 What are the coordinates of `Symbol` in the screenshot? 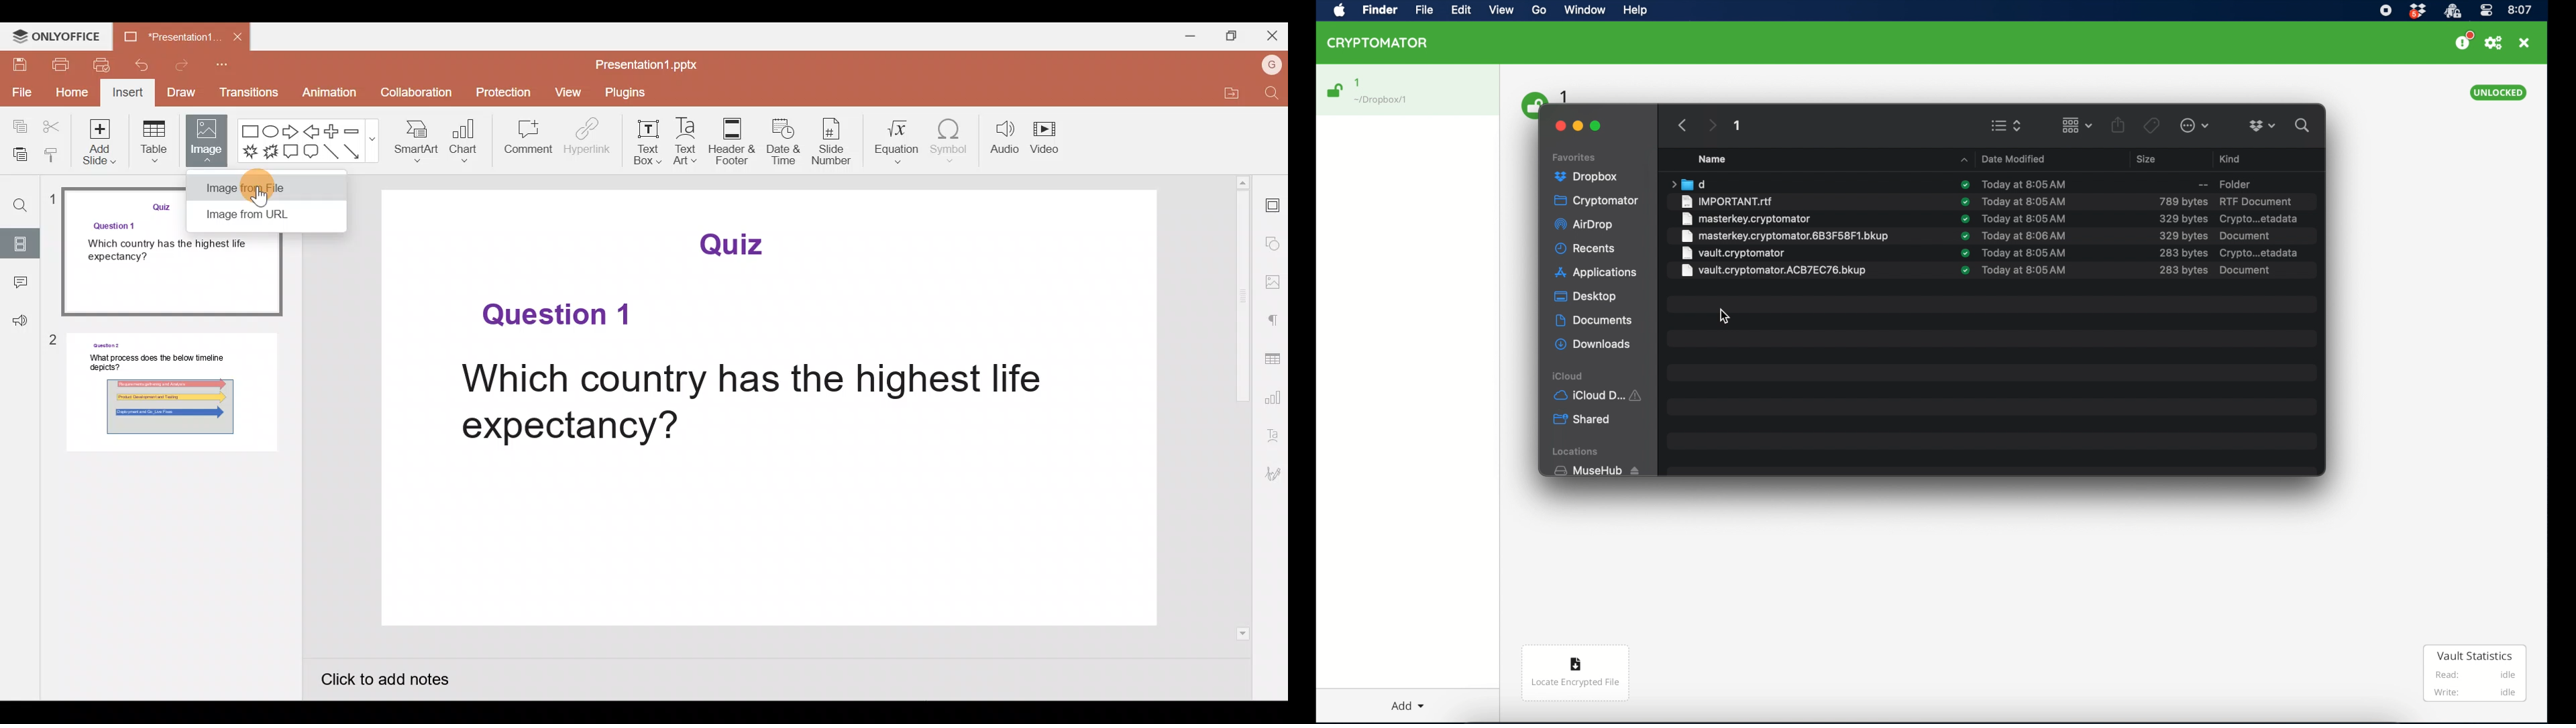 It's located at (953, 139).